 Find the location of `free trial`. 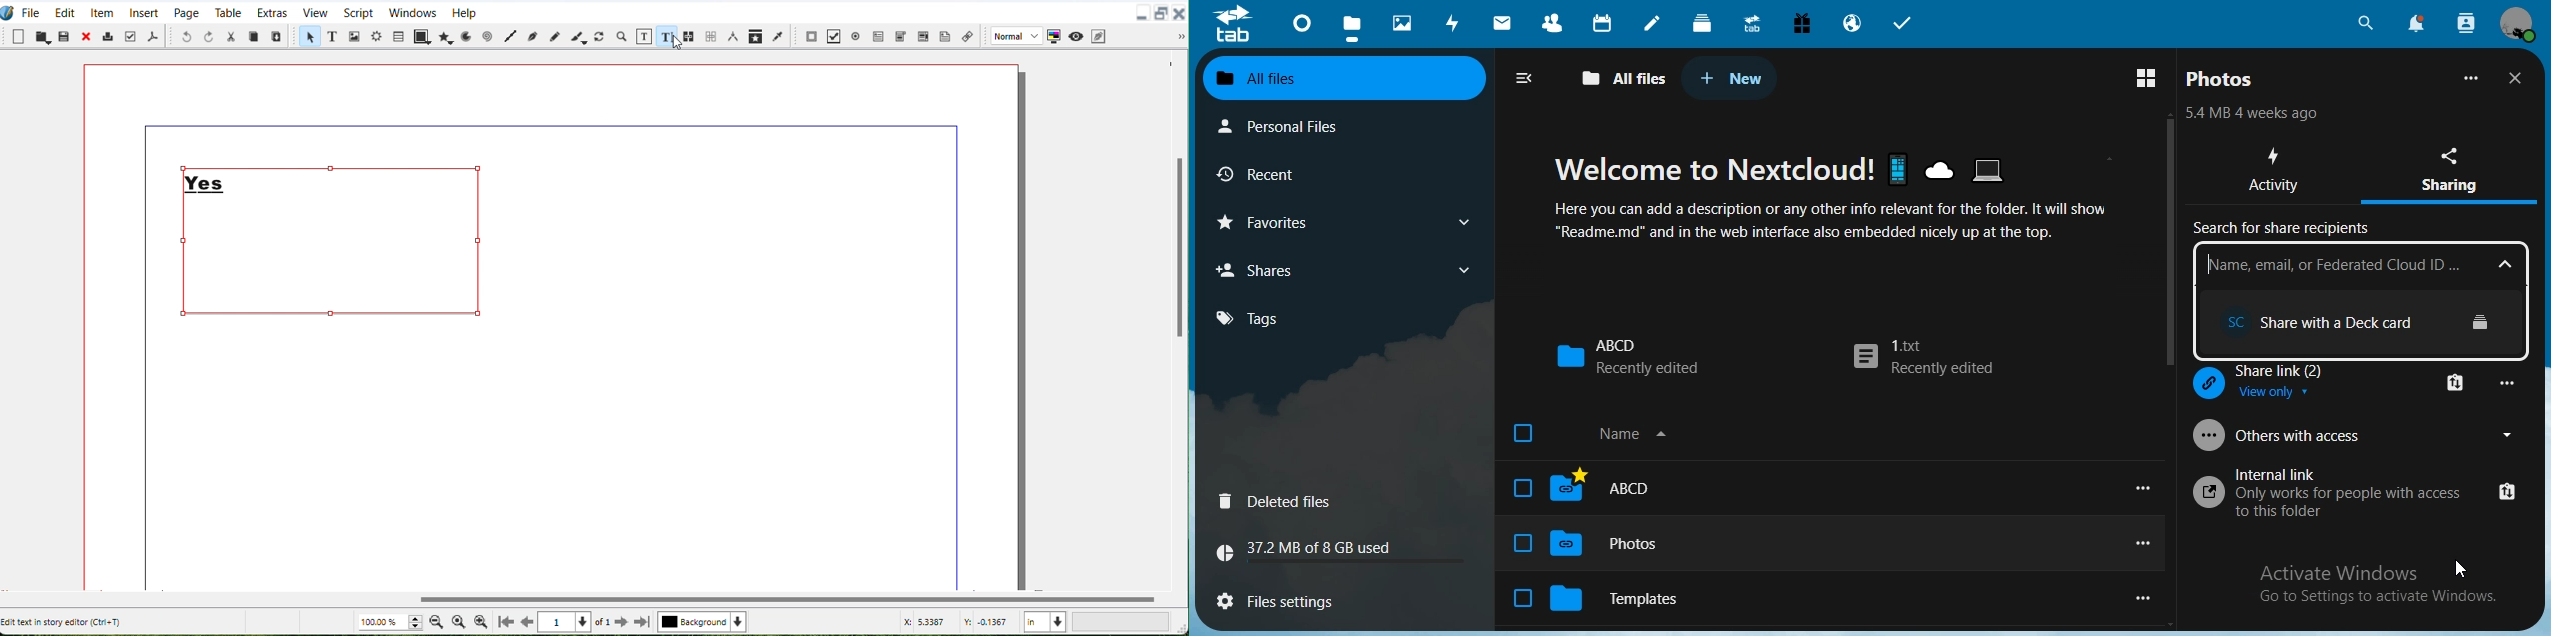

free trial is located at coordinates (1802, 24).